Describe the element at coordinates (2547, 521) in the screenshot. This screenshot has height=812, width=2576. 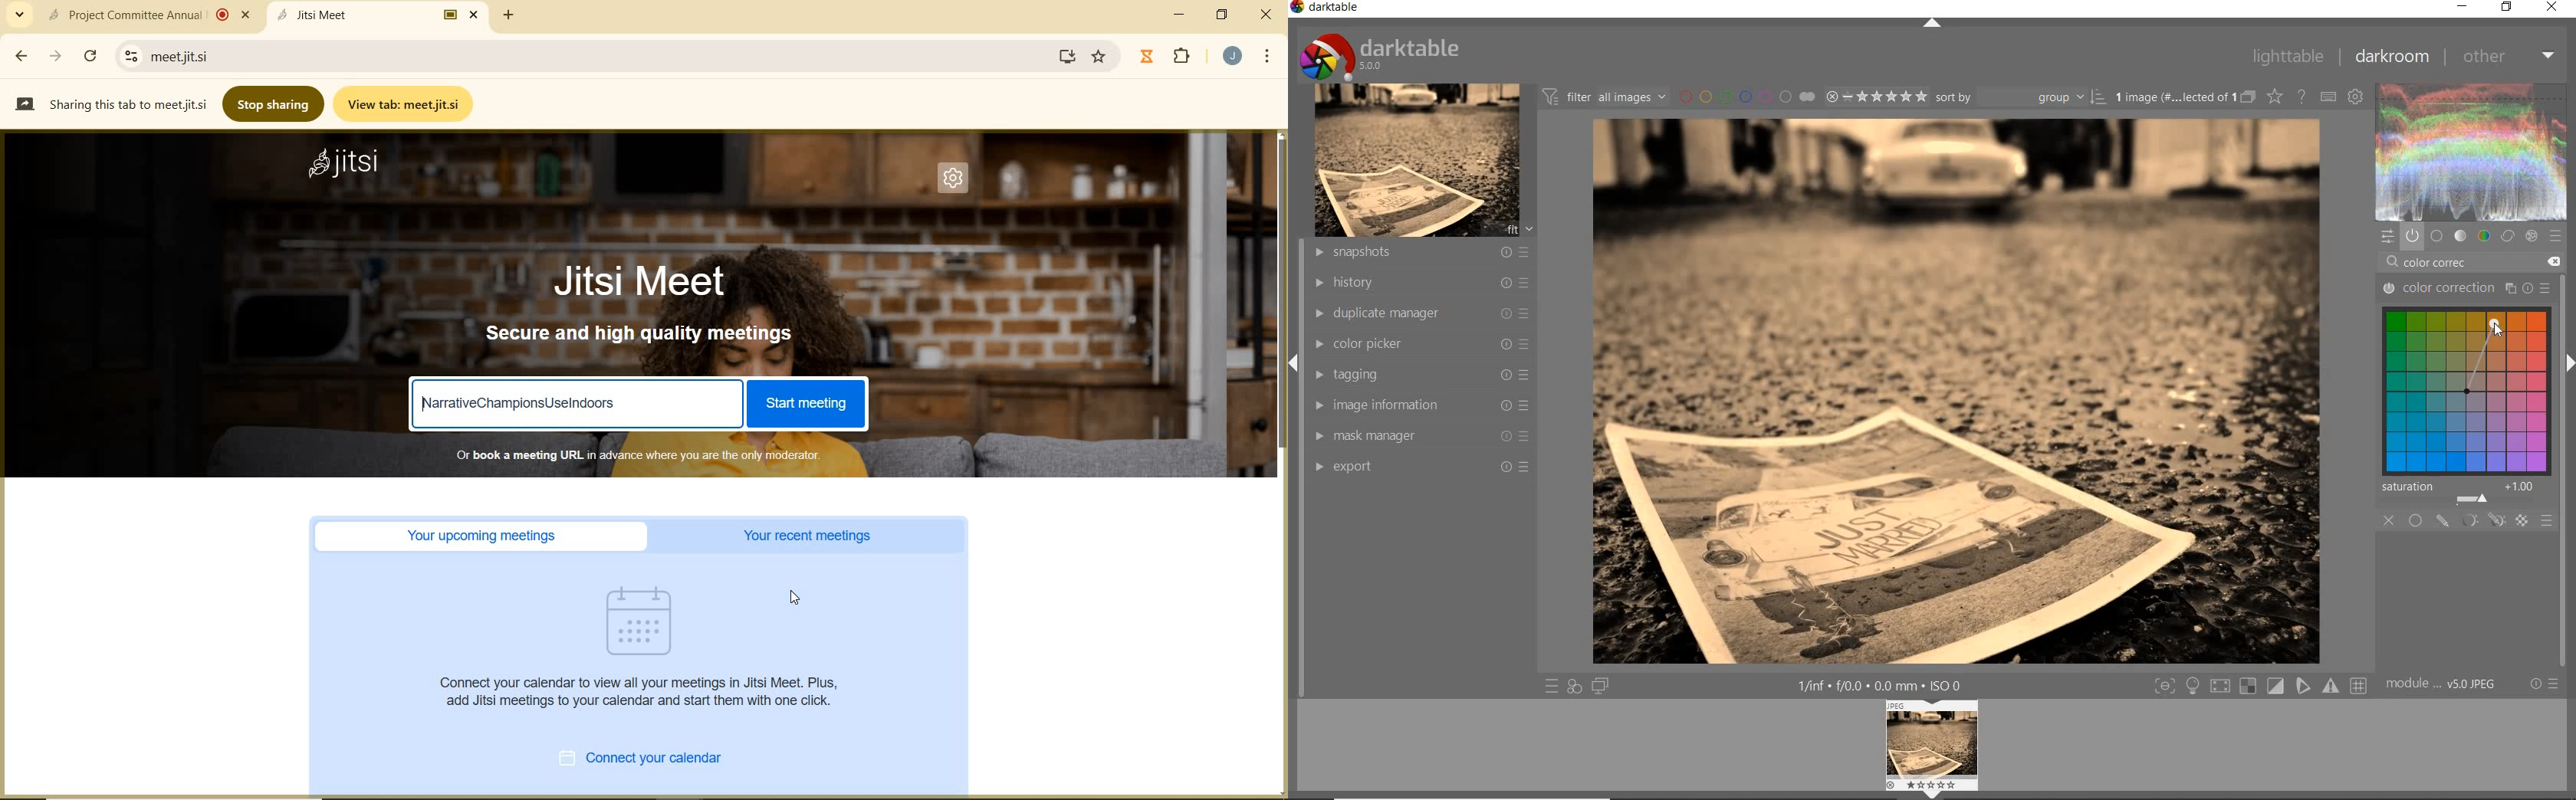
I see `blending options` at that location.